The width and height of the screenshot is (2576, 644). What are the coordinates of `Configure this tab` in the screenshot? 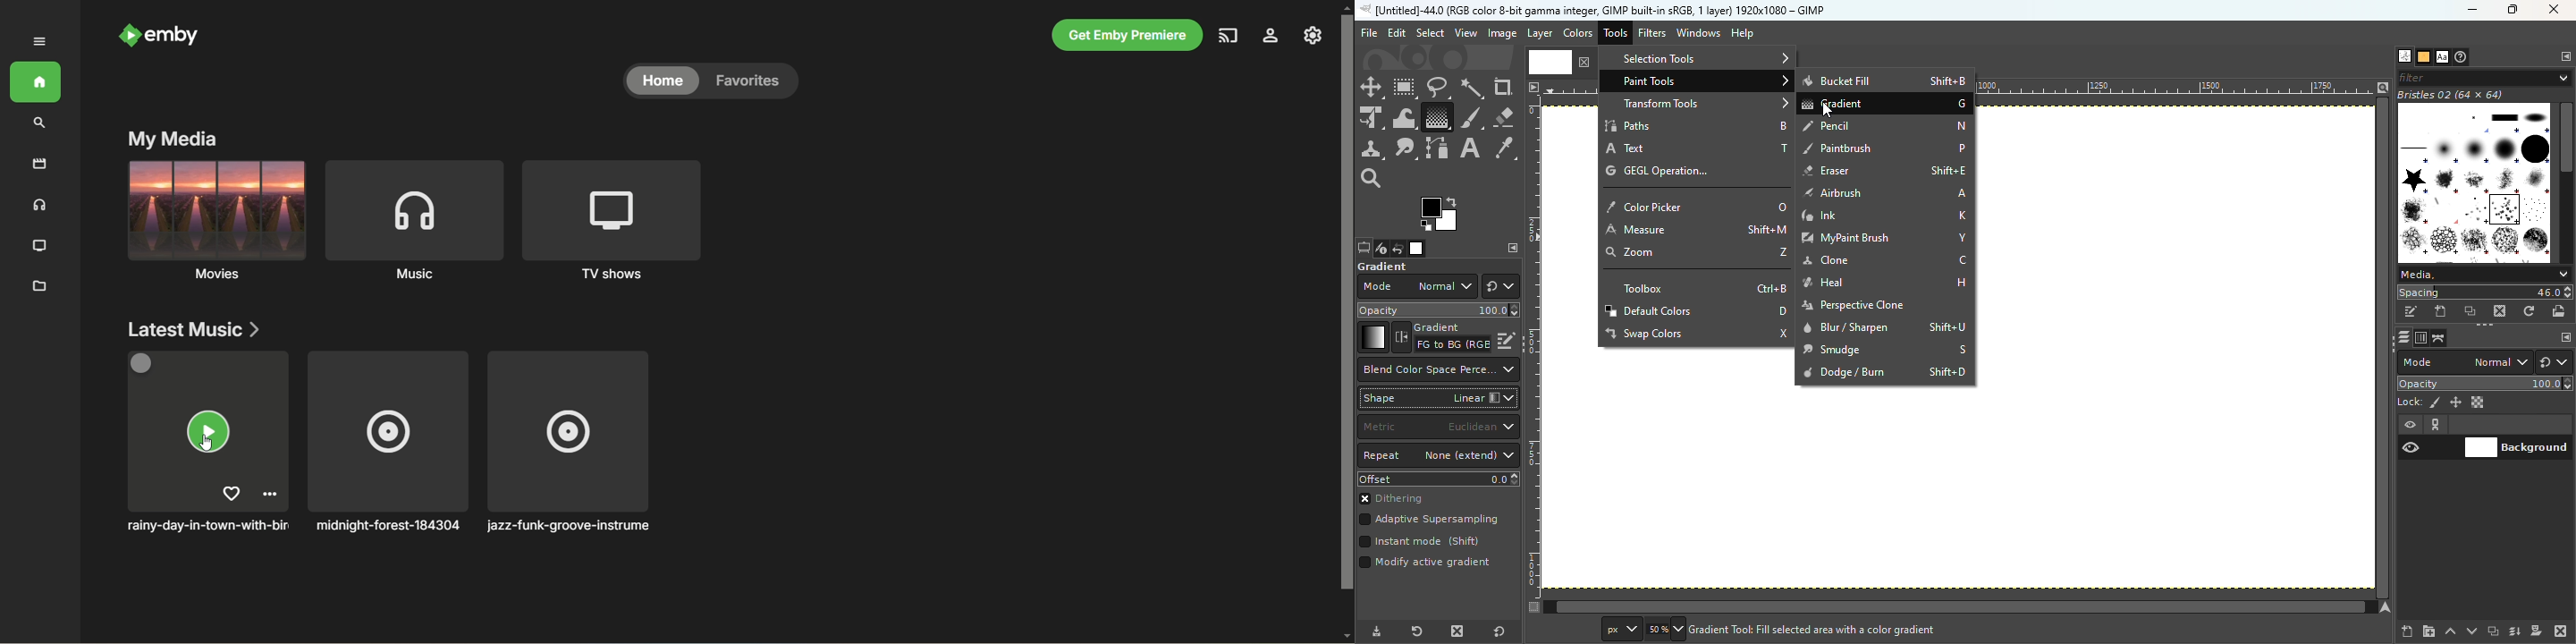 It's located at (2564, 57).